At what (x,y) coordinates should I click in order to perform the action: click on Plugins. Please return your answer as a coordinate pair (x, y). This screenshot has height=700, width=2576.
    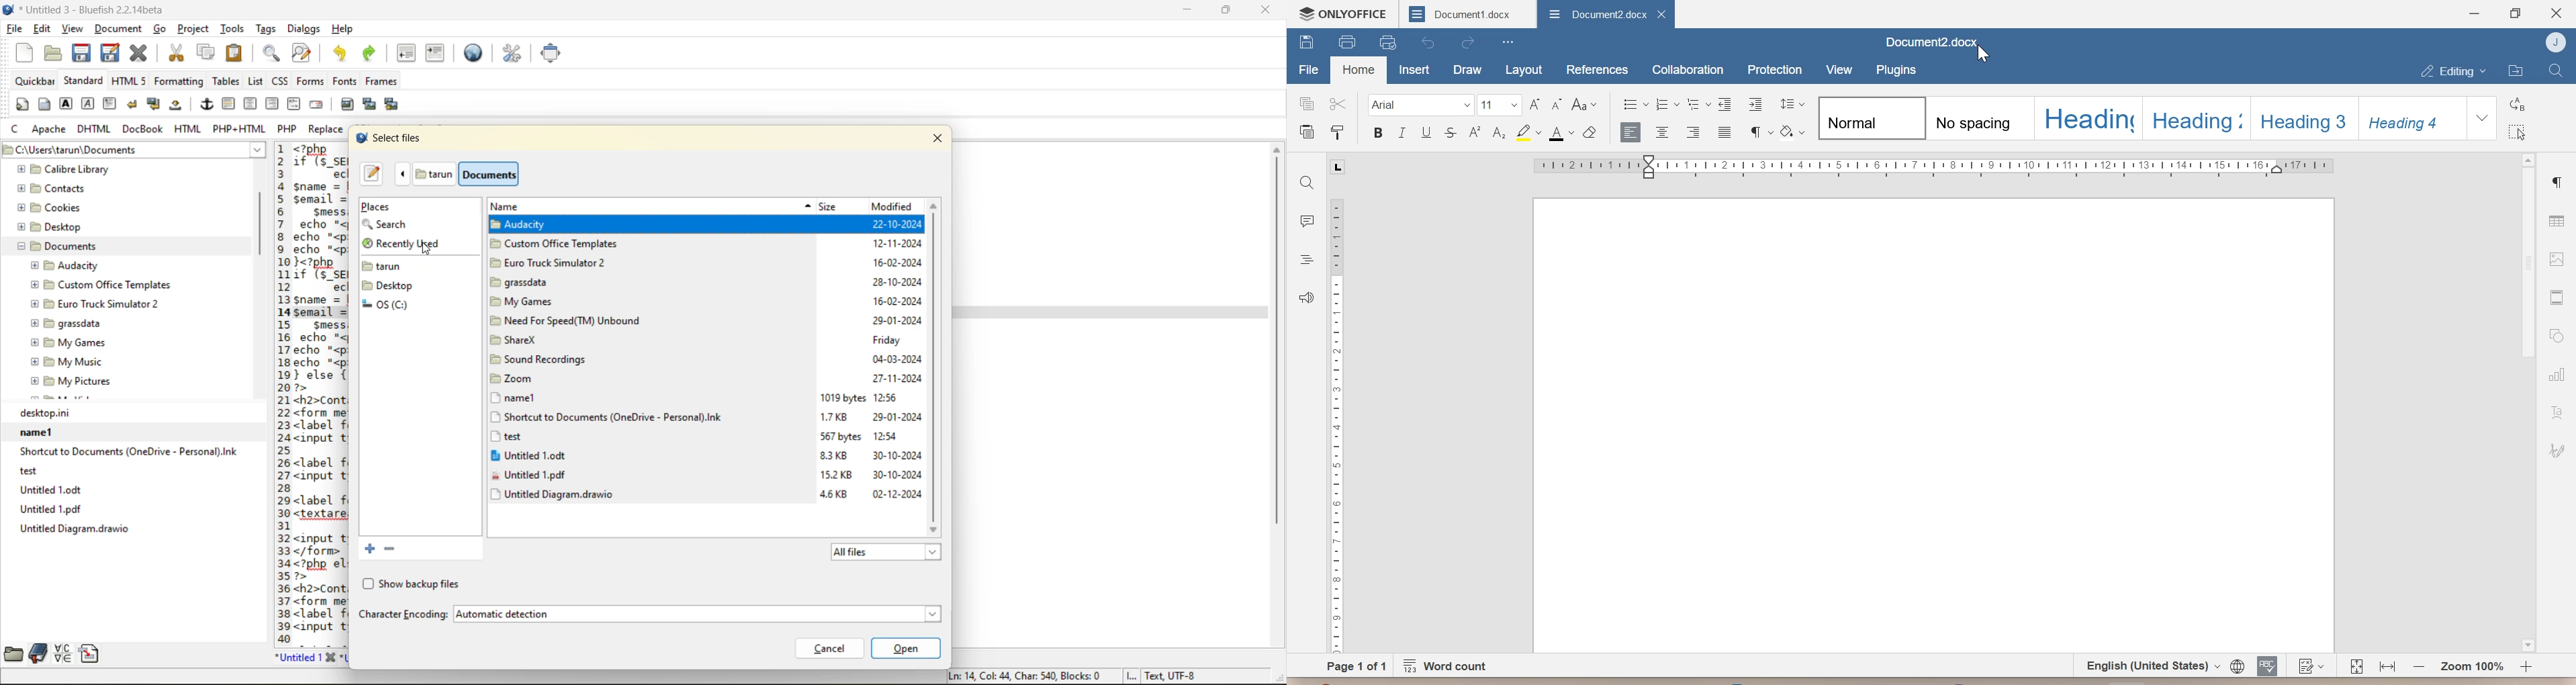
    Looking at the image, I should click on (1895, 69).